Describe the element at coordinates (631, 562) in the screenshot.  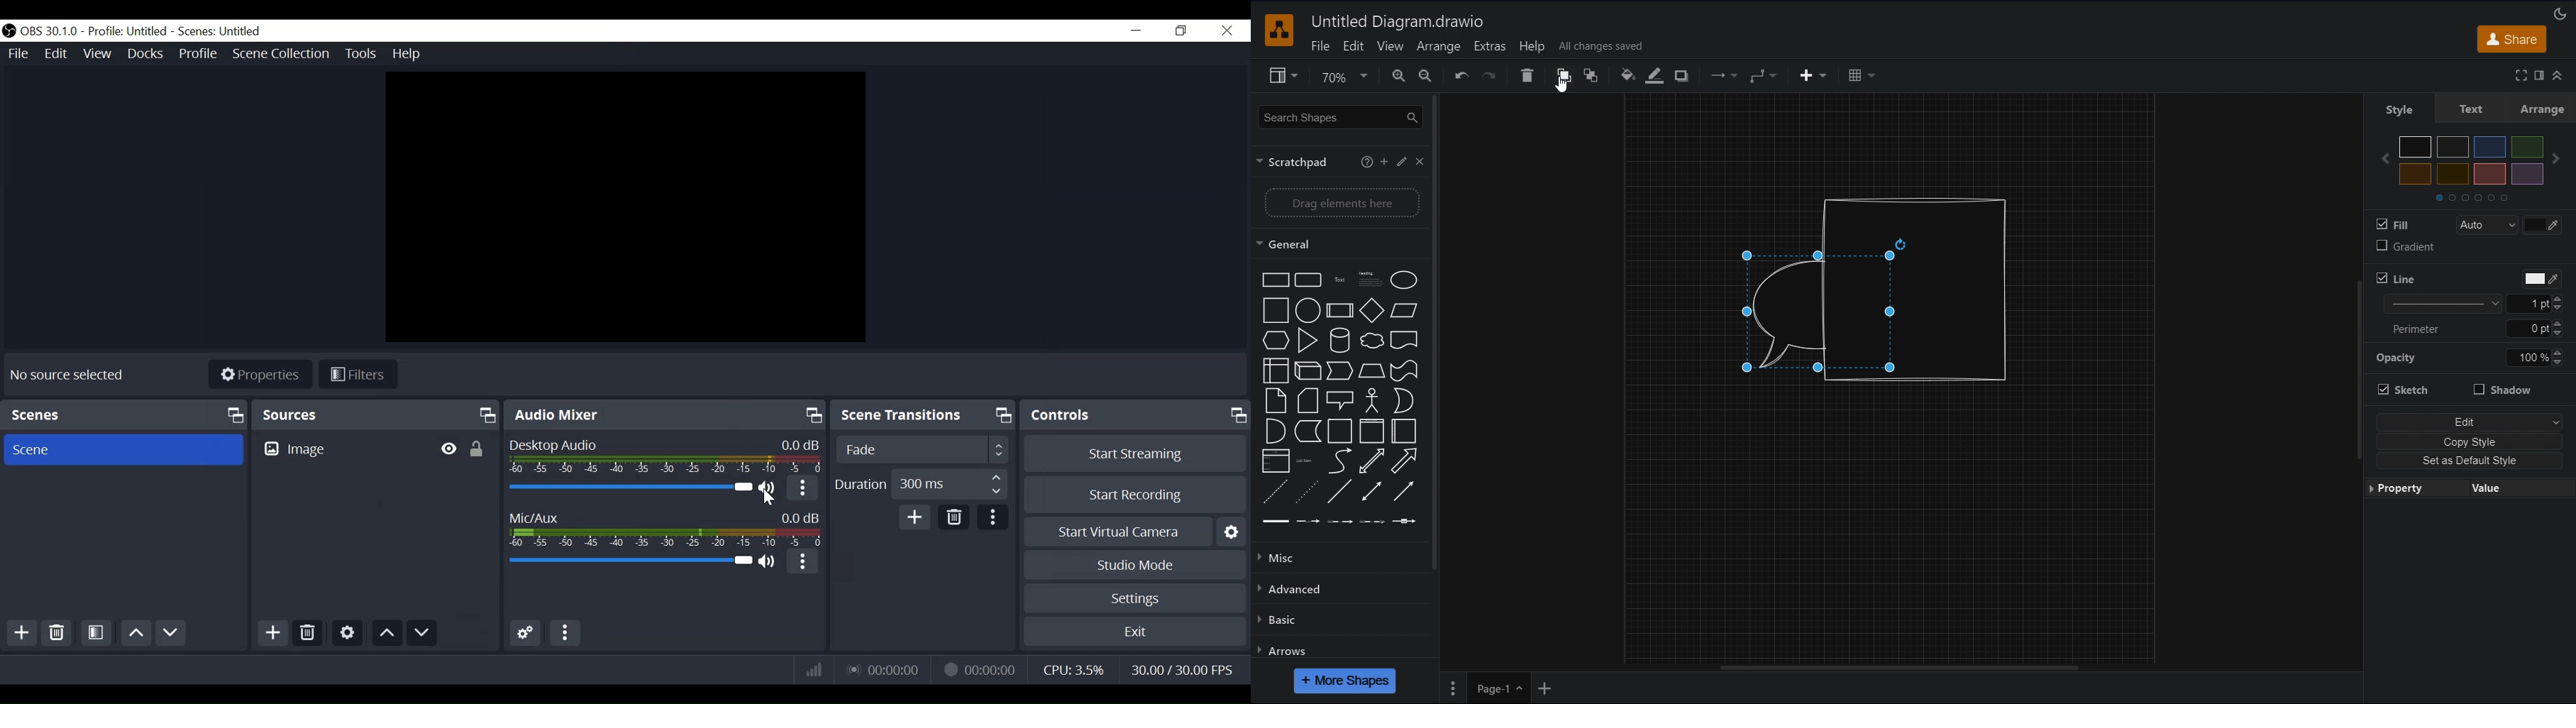
I see `Mic/Aux Slider` at that location.